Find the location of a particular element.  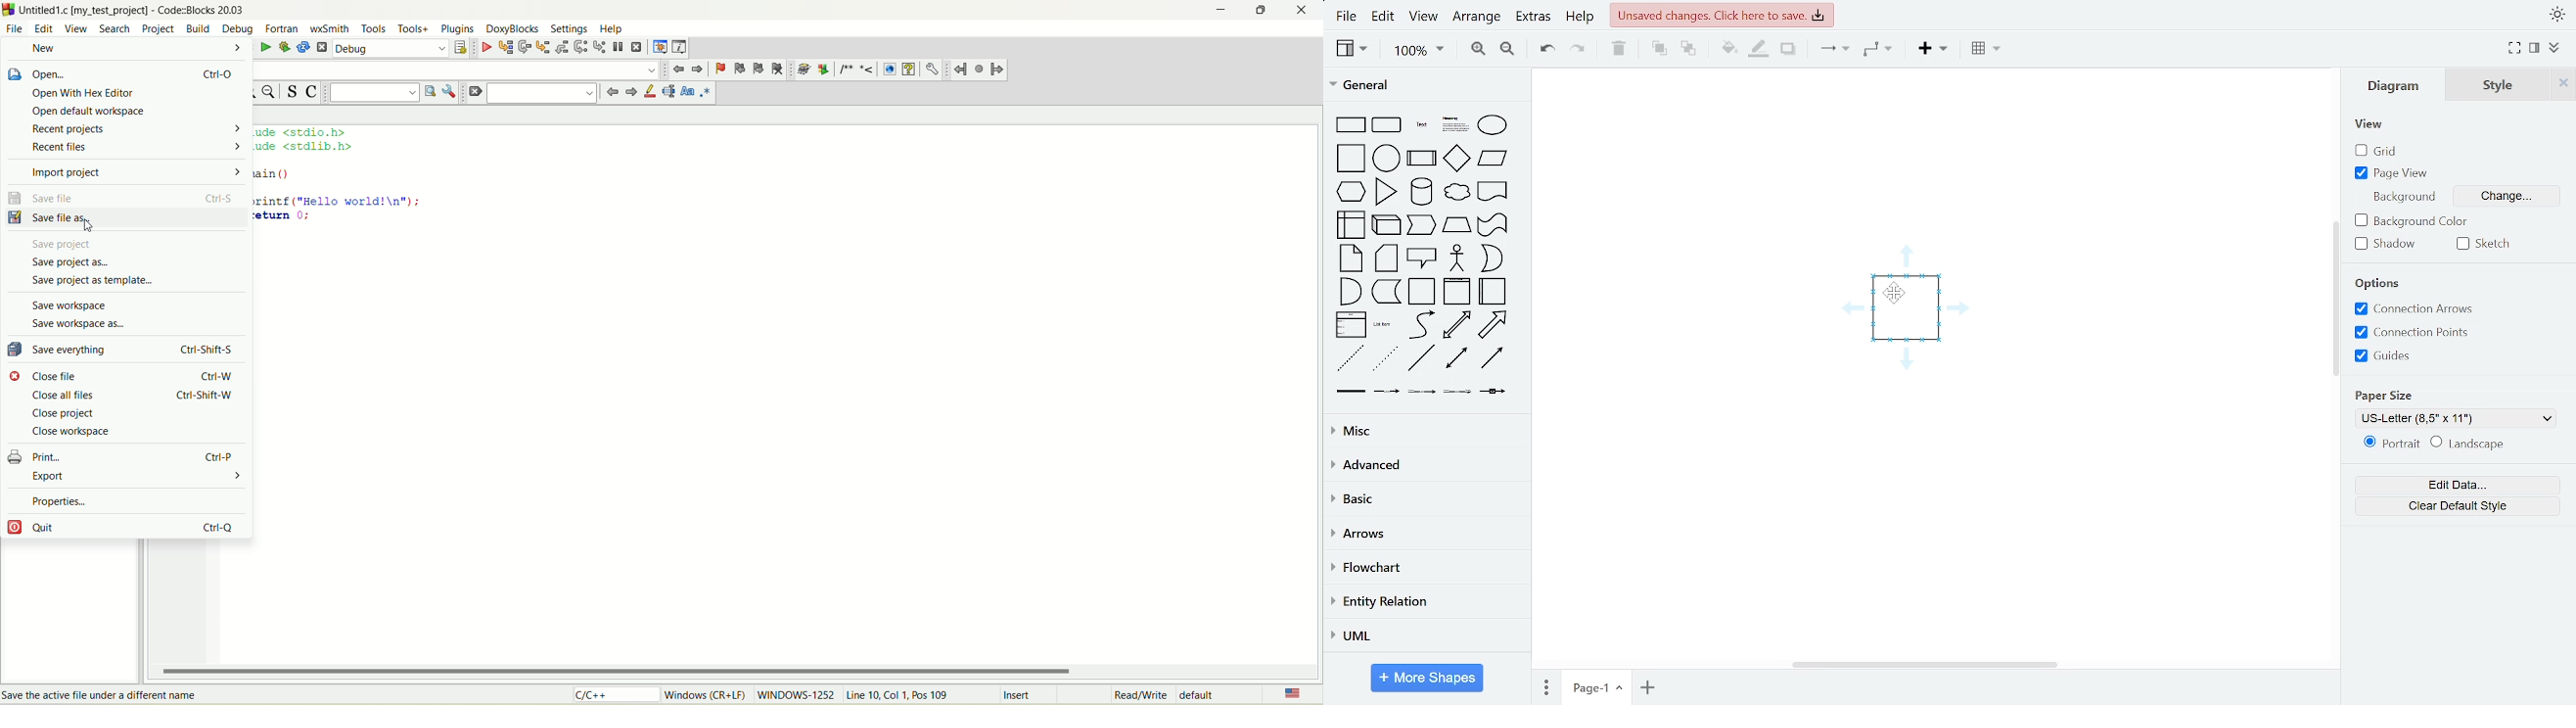

text is located at coordinates (2405, 195).